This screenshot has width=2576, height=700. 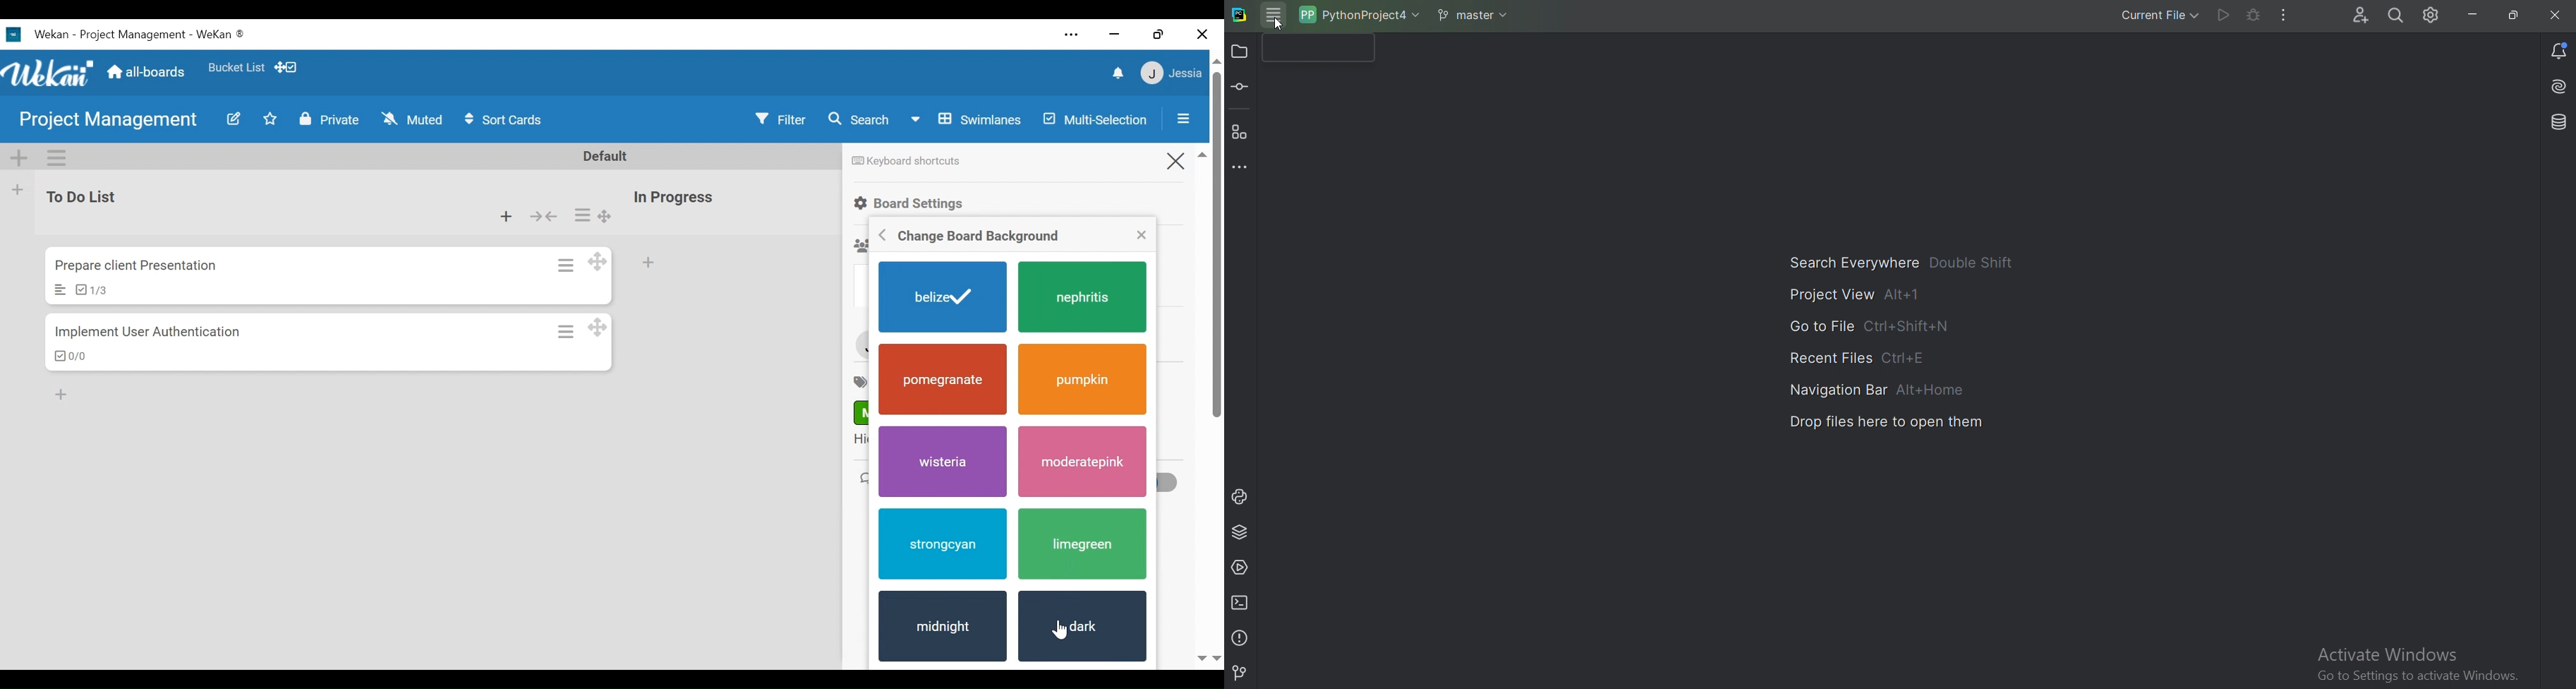 What do you see at coordinates (2254, 14) in the screenshot?
I see `Debug` at bounding box center [2254, 14].